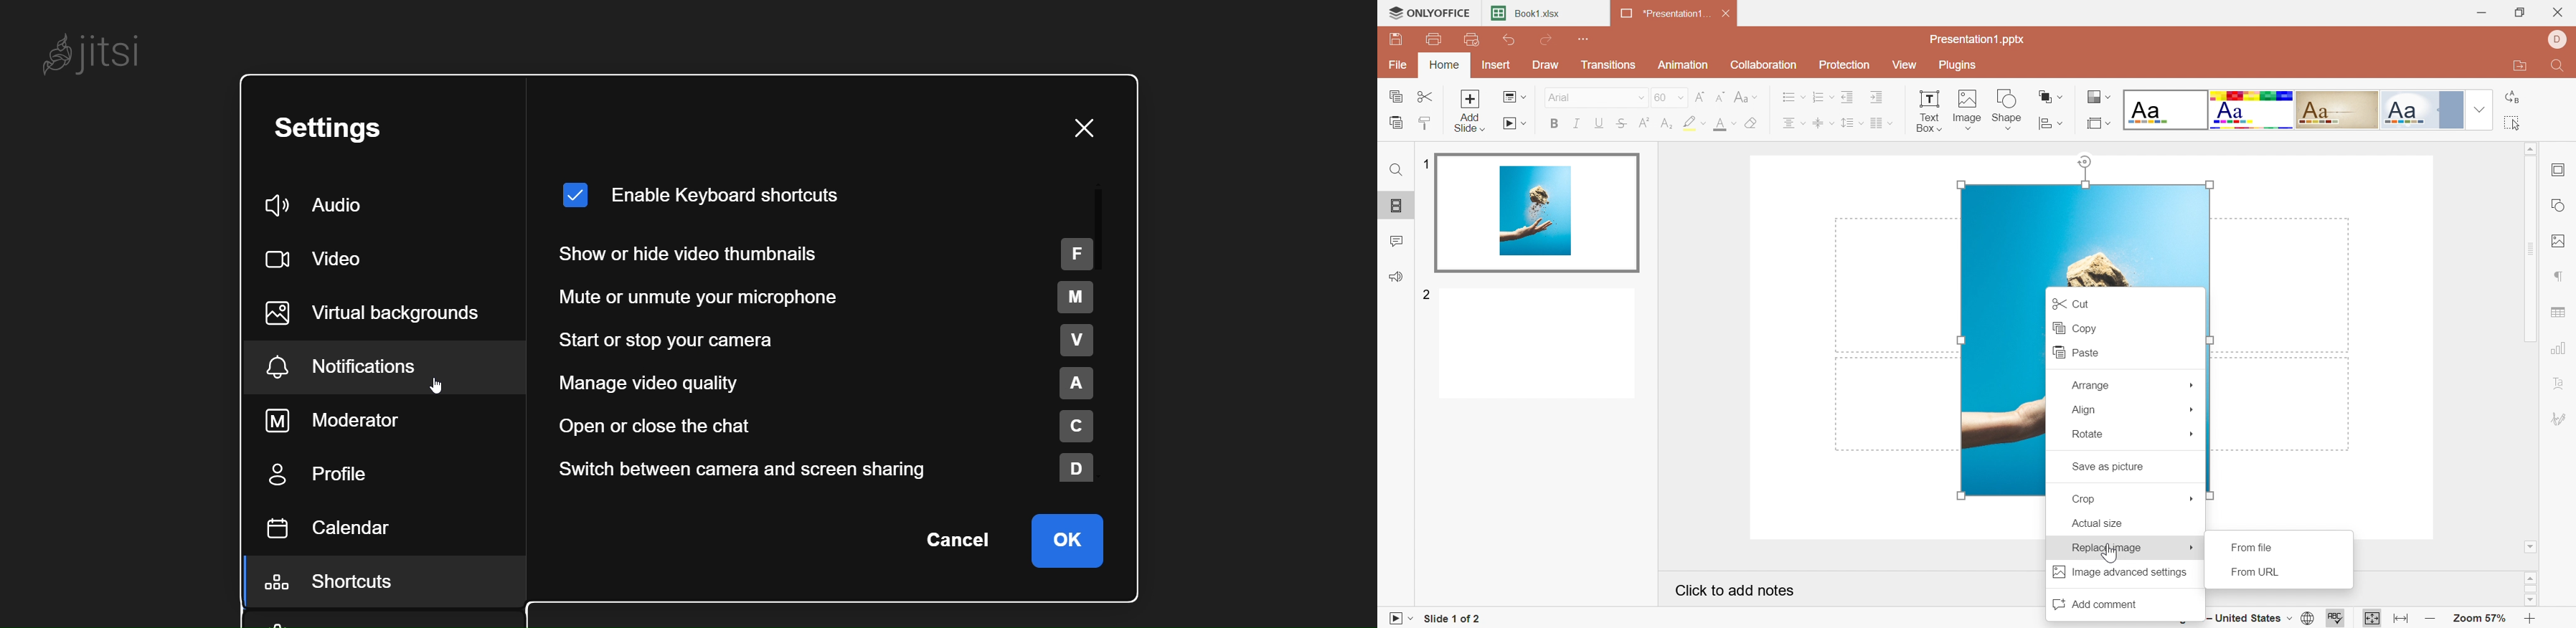  Describe the element at coordinates (2094, 602) in the screenshot. I see `Add comment` at that location.